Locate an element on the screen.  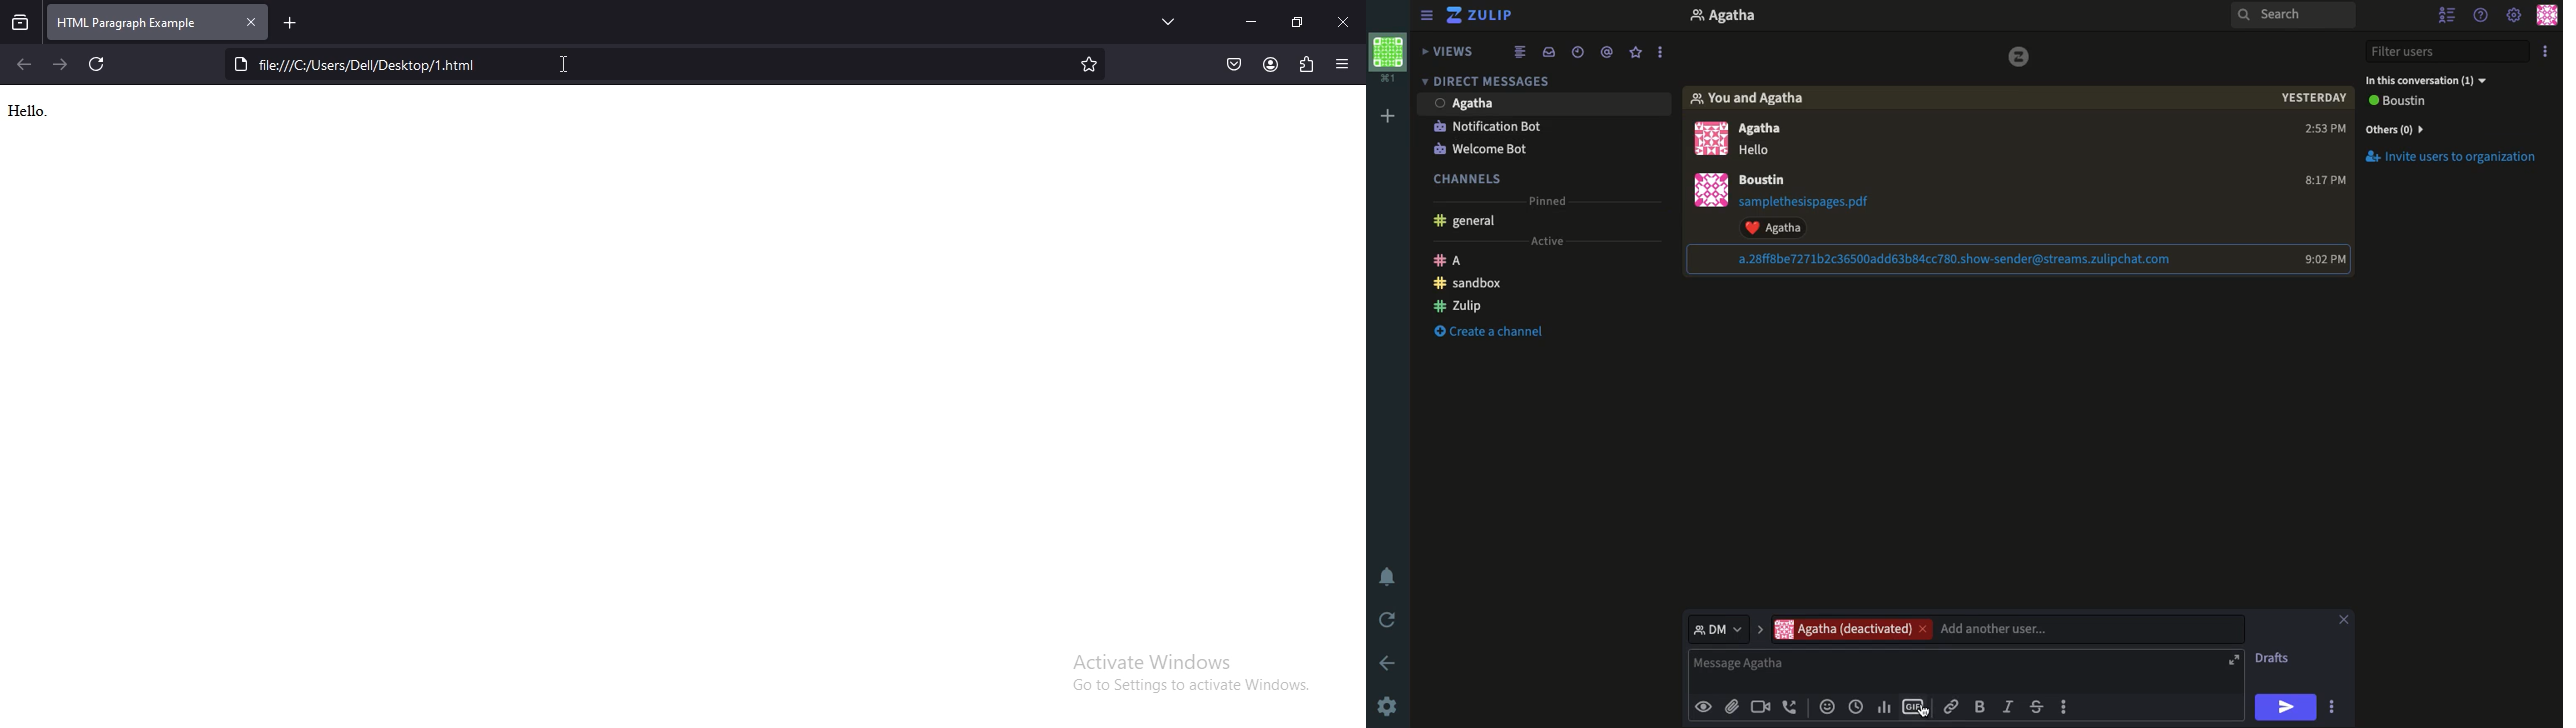
More Options is located at coordinates (2337, 704).